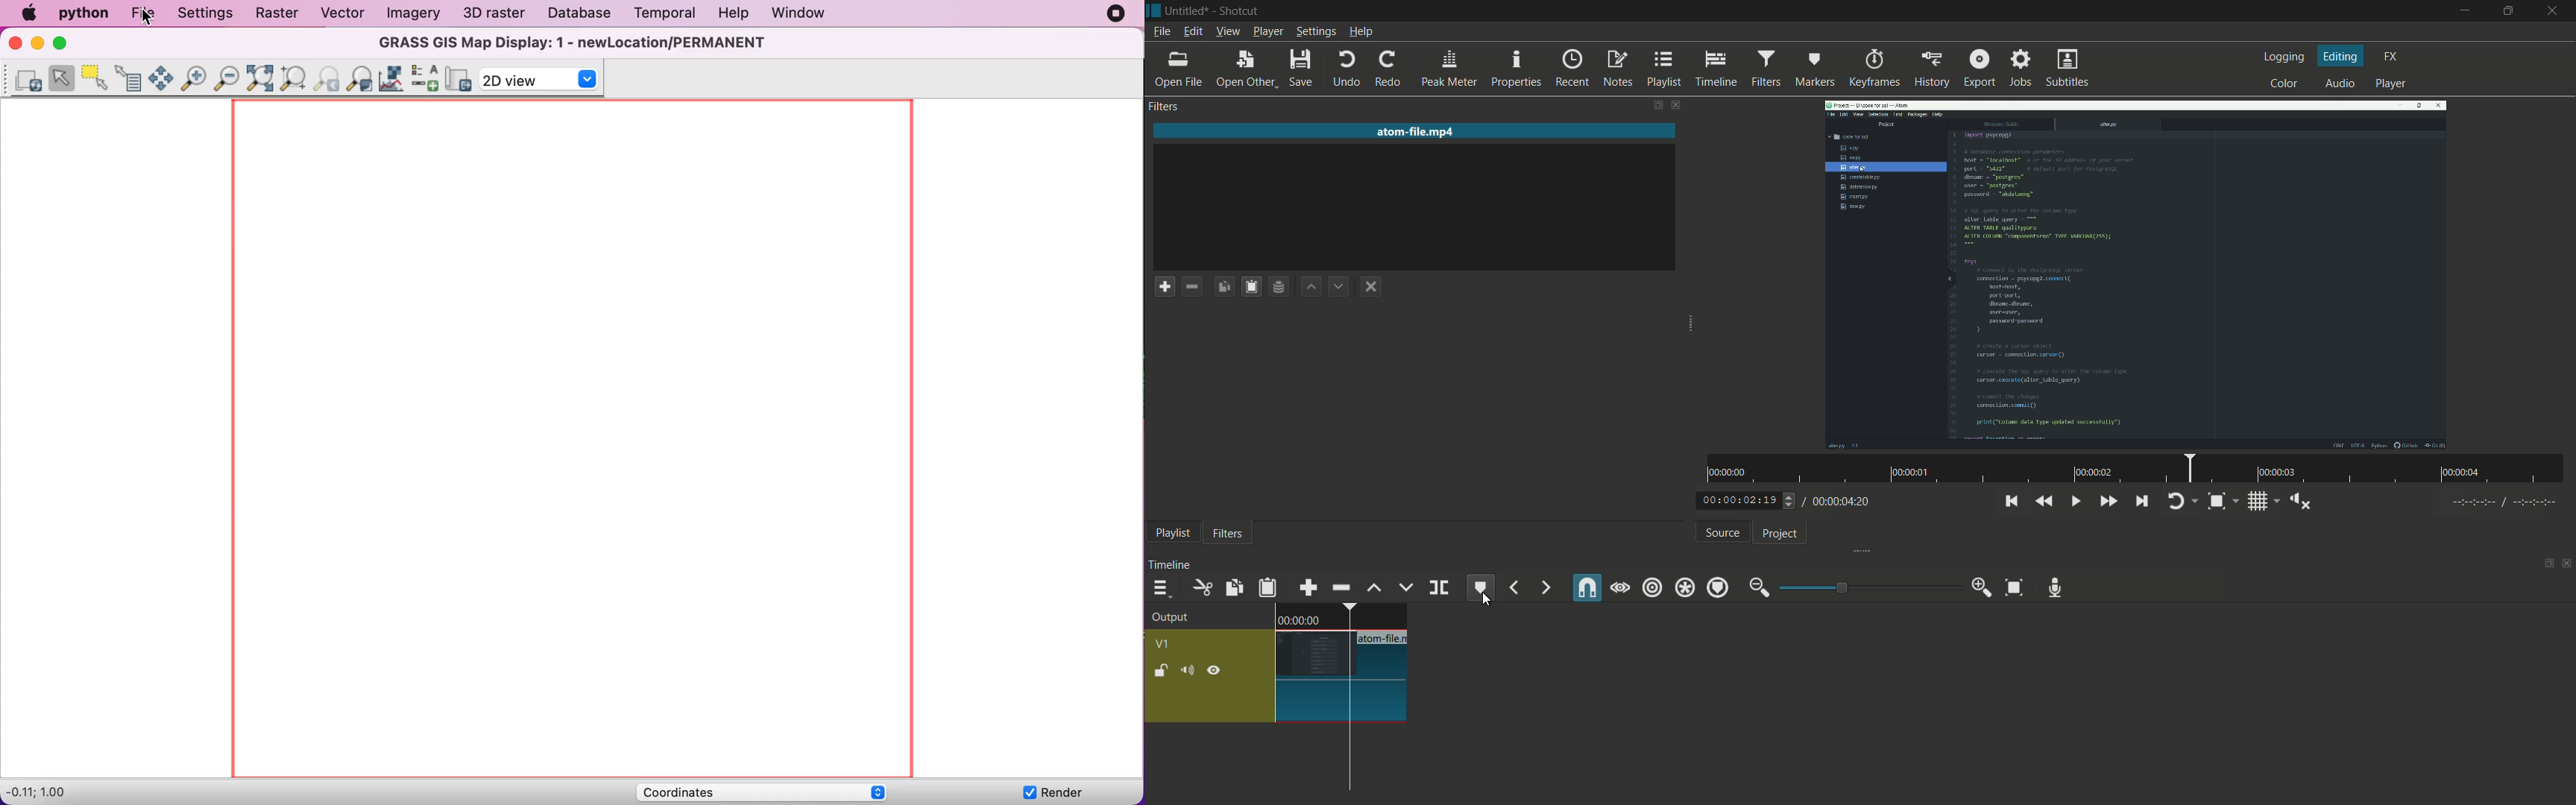  What do you see at coordinates (2056, 589) in the screenshot?
I see `record audio` at bounding box center [2056, 589].